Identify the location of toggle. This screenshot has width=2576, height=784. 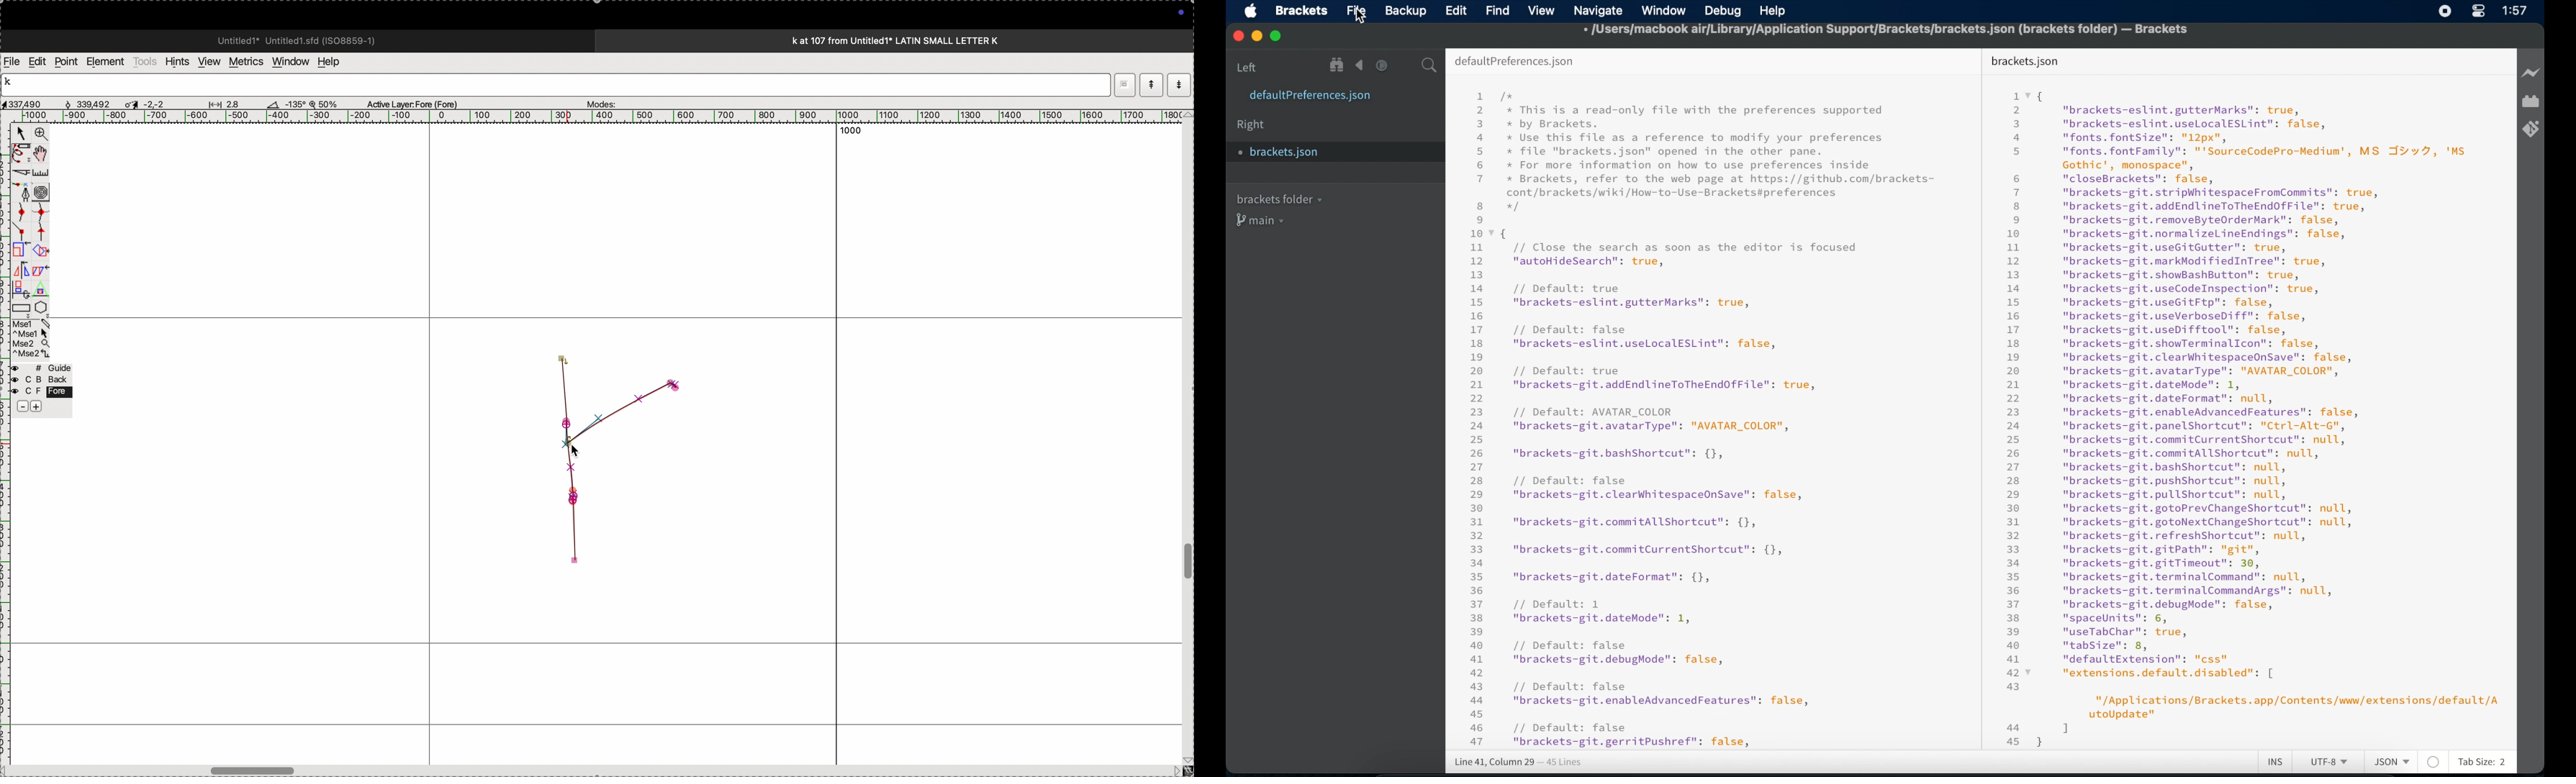
(44, 154).